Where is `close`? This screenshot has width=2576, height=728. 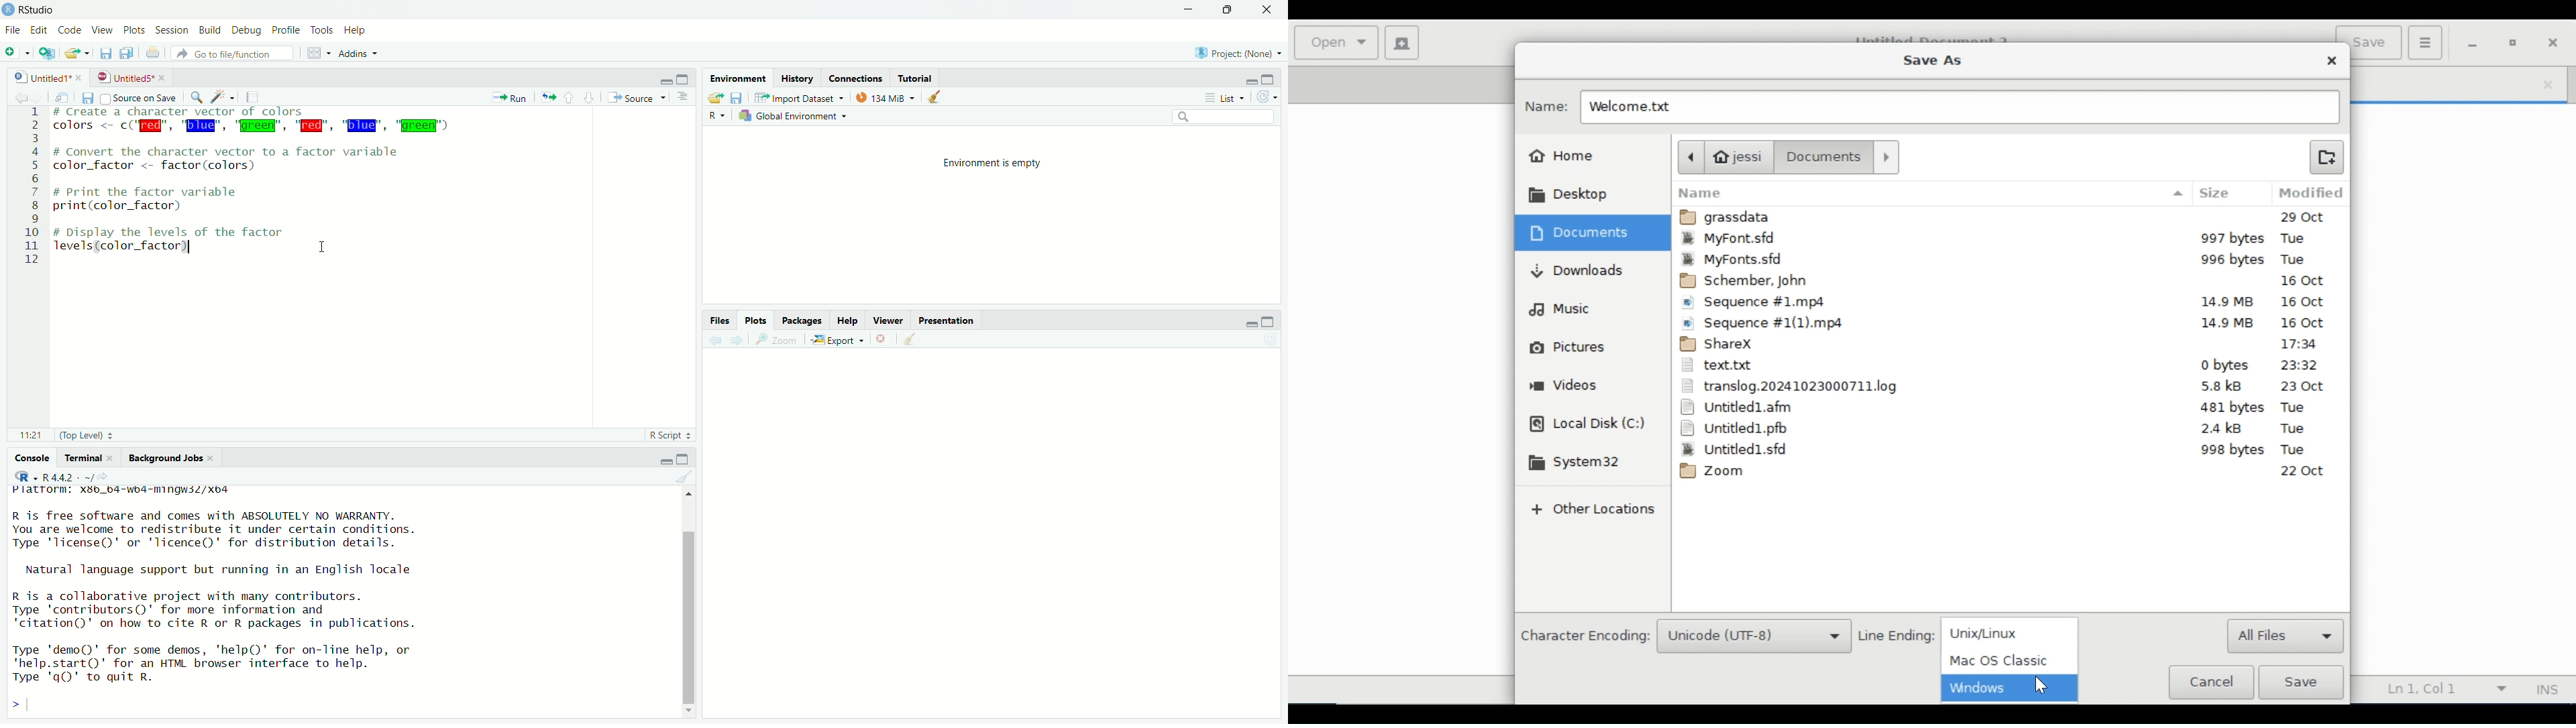
close is located at coordinates (166, 77).